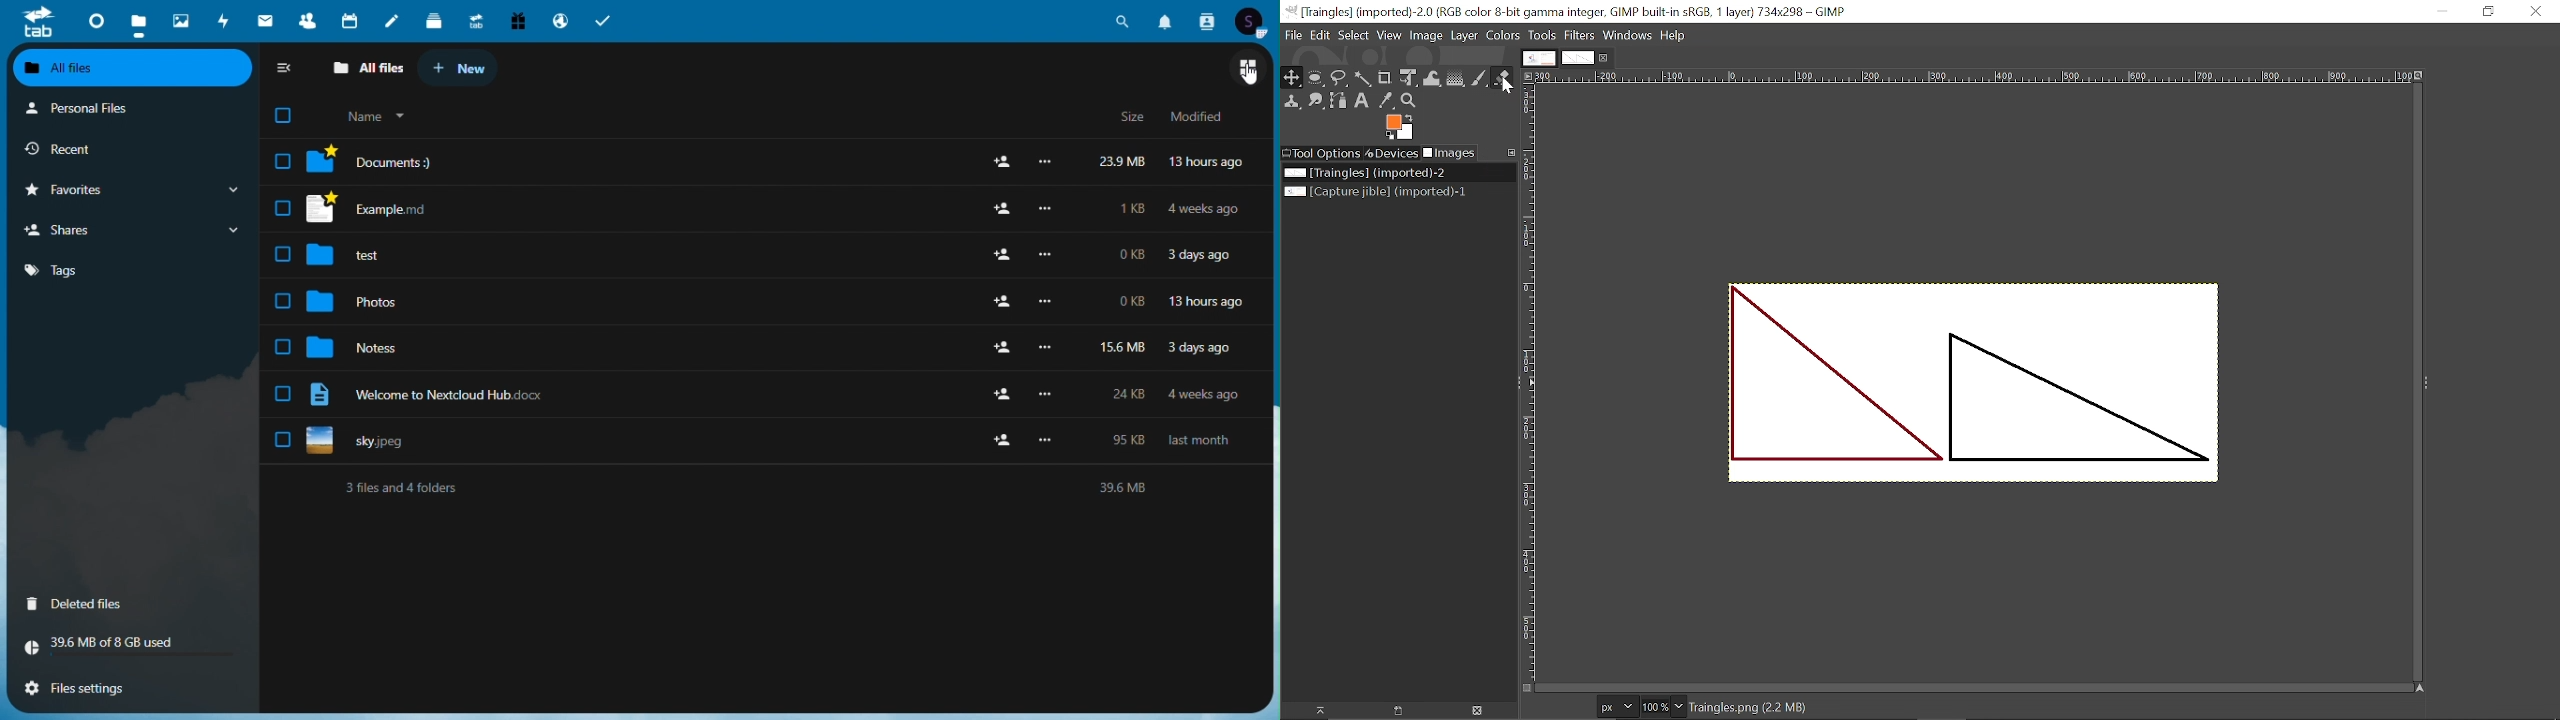  What do you see at coordinates (1207, 21) in the screenshot?
I see `Contacts` at bounding box center [1207, 21].